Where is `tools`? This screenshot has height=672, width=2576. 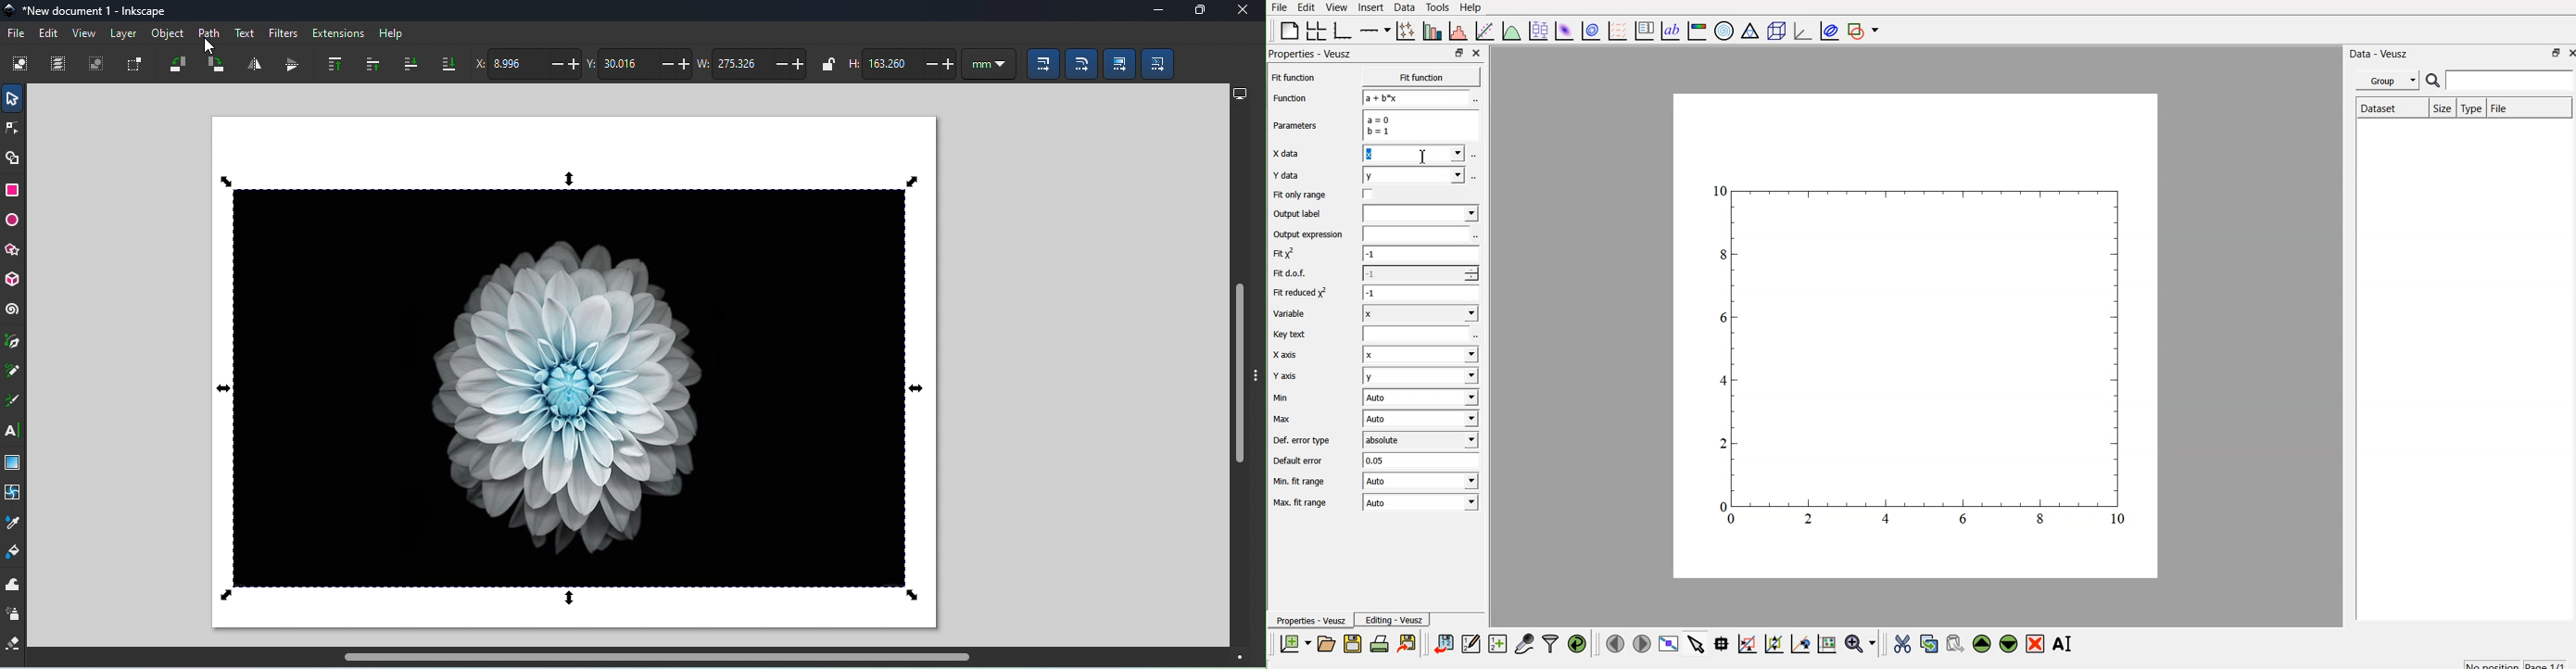 tools is located at coordinates (1436, 6).